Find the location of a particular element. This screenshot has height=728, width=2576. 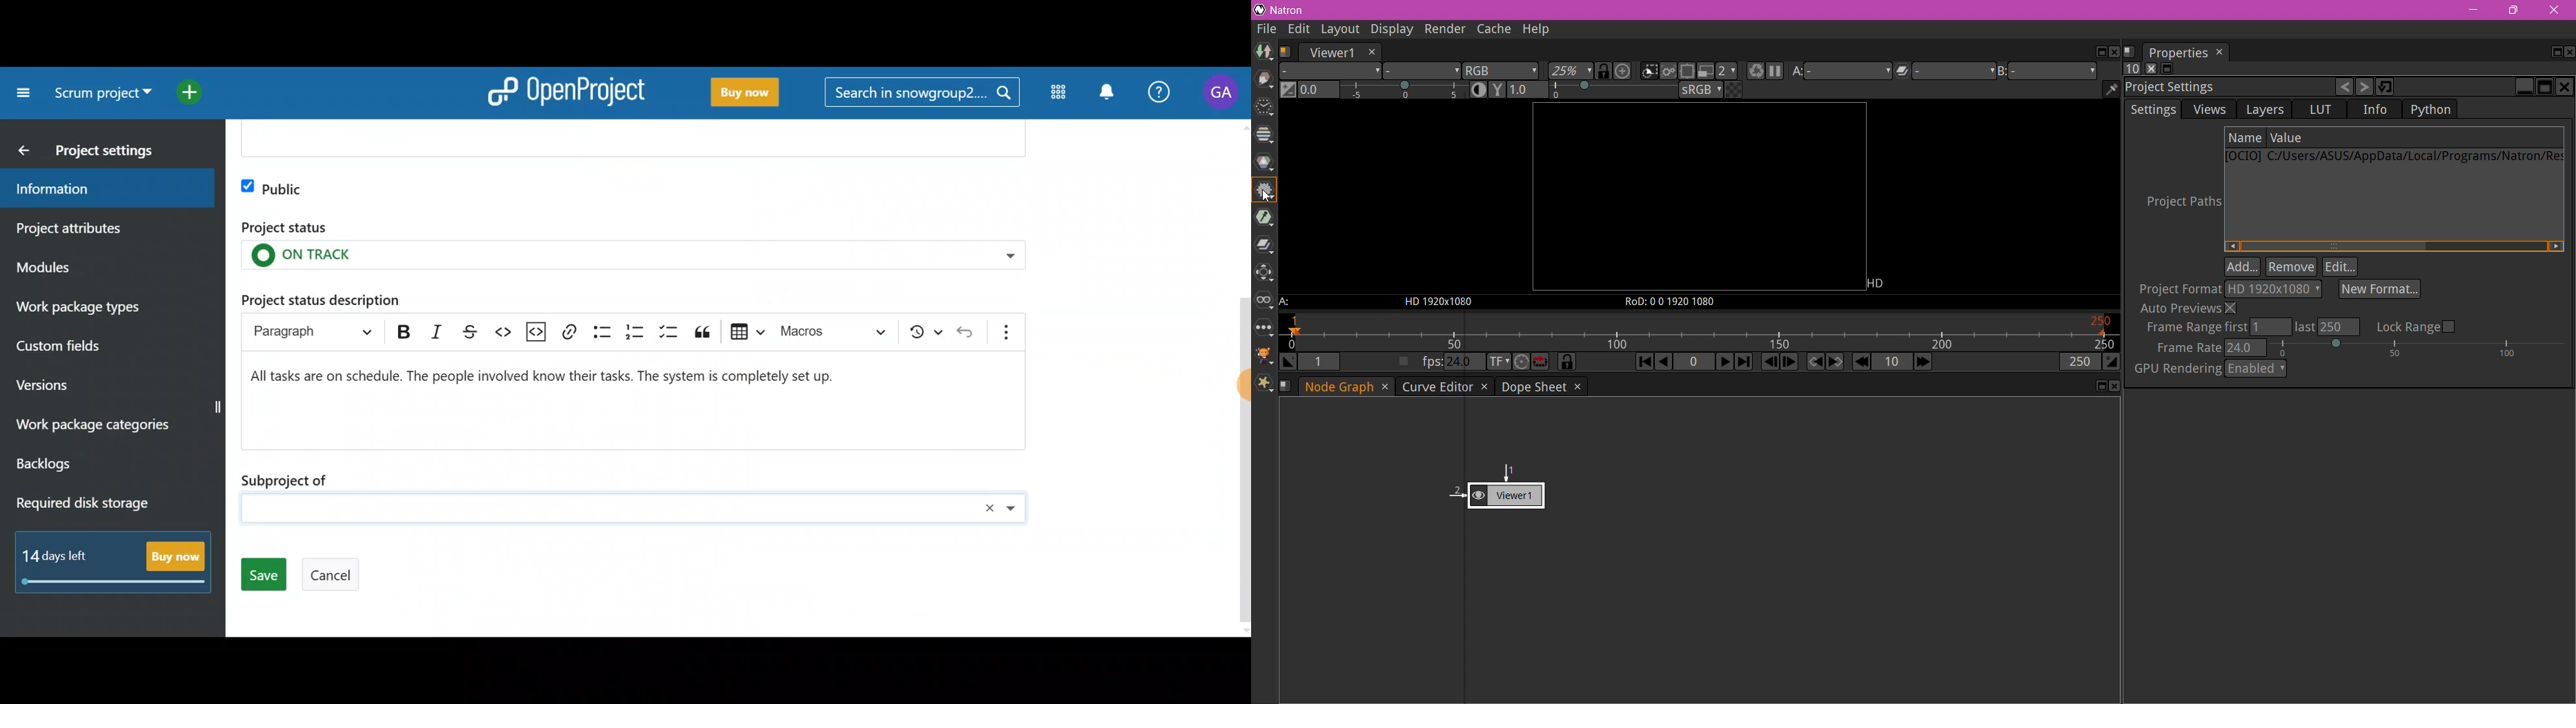

To-do list is located at coordinates (671, 329).